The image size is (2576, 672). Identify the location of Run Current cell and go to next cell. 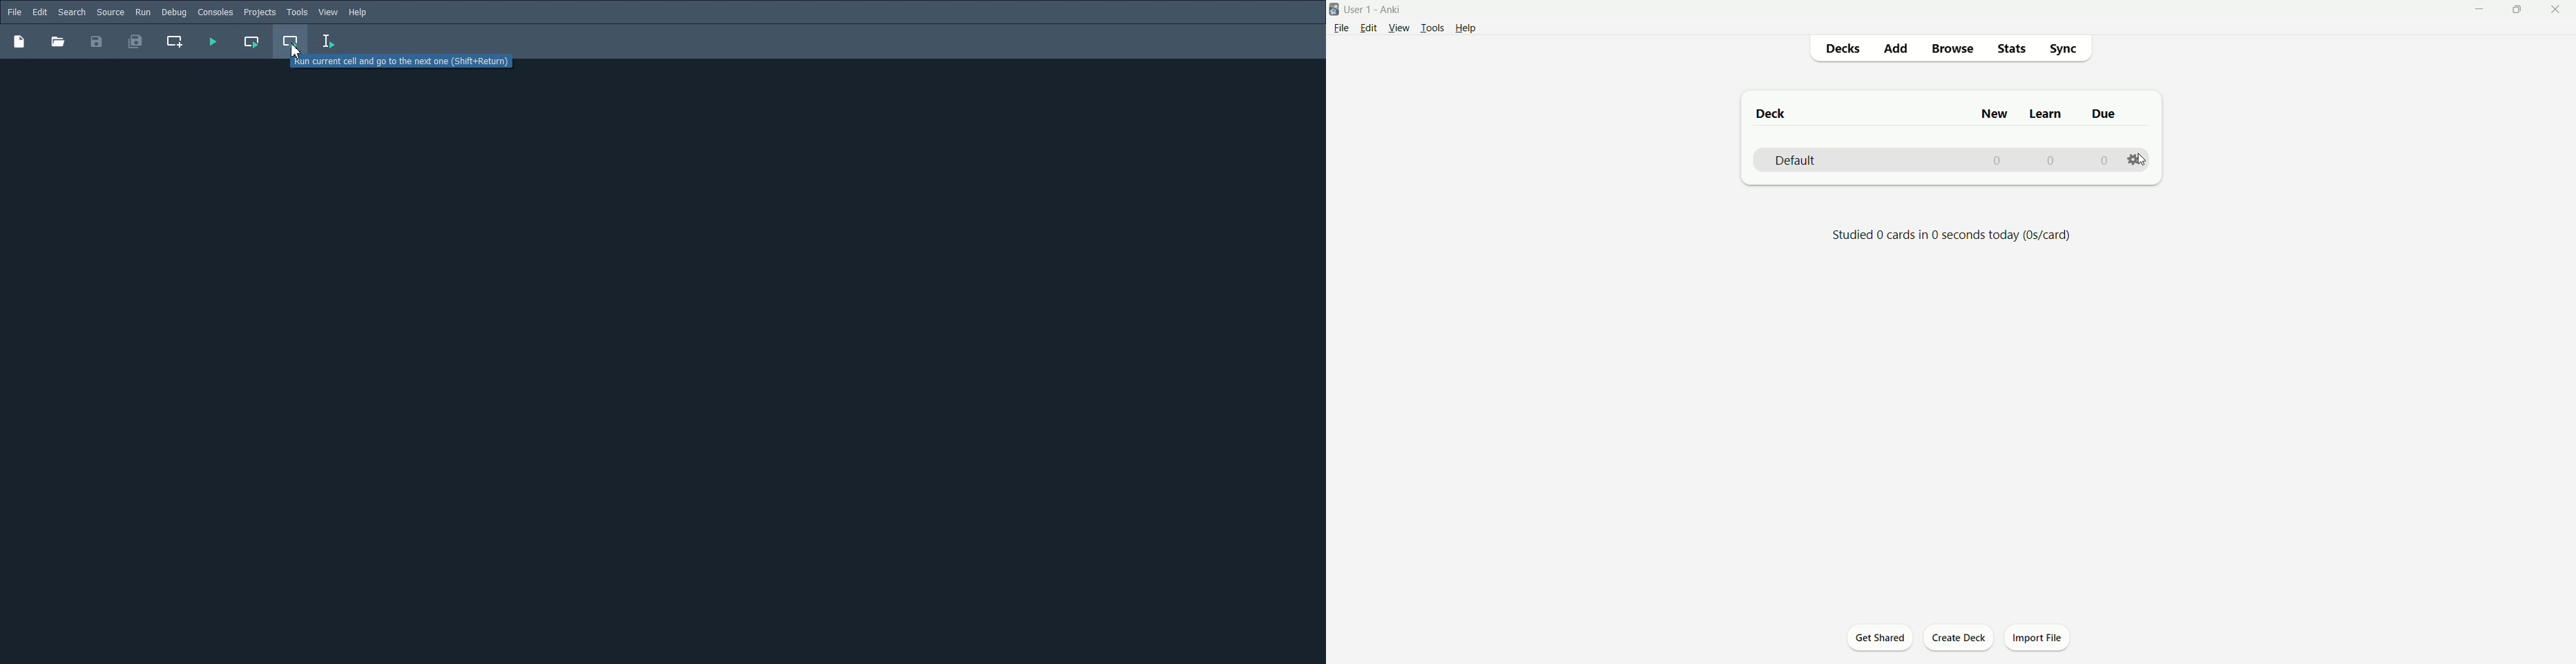
(291, 42).